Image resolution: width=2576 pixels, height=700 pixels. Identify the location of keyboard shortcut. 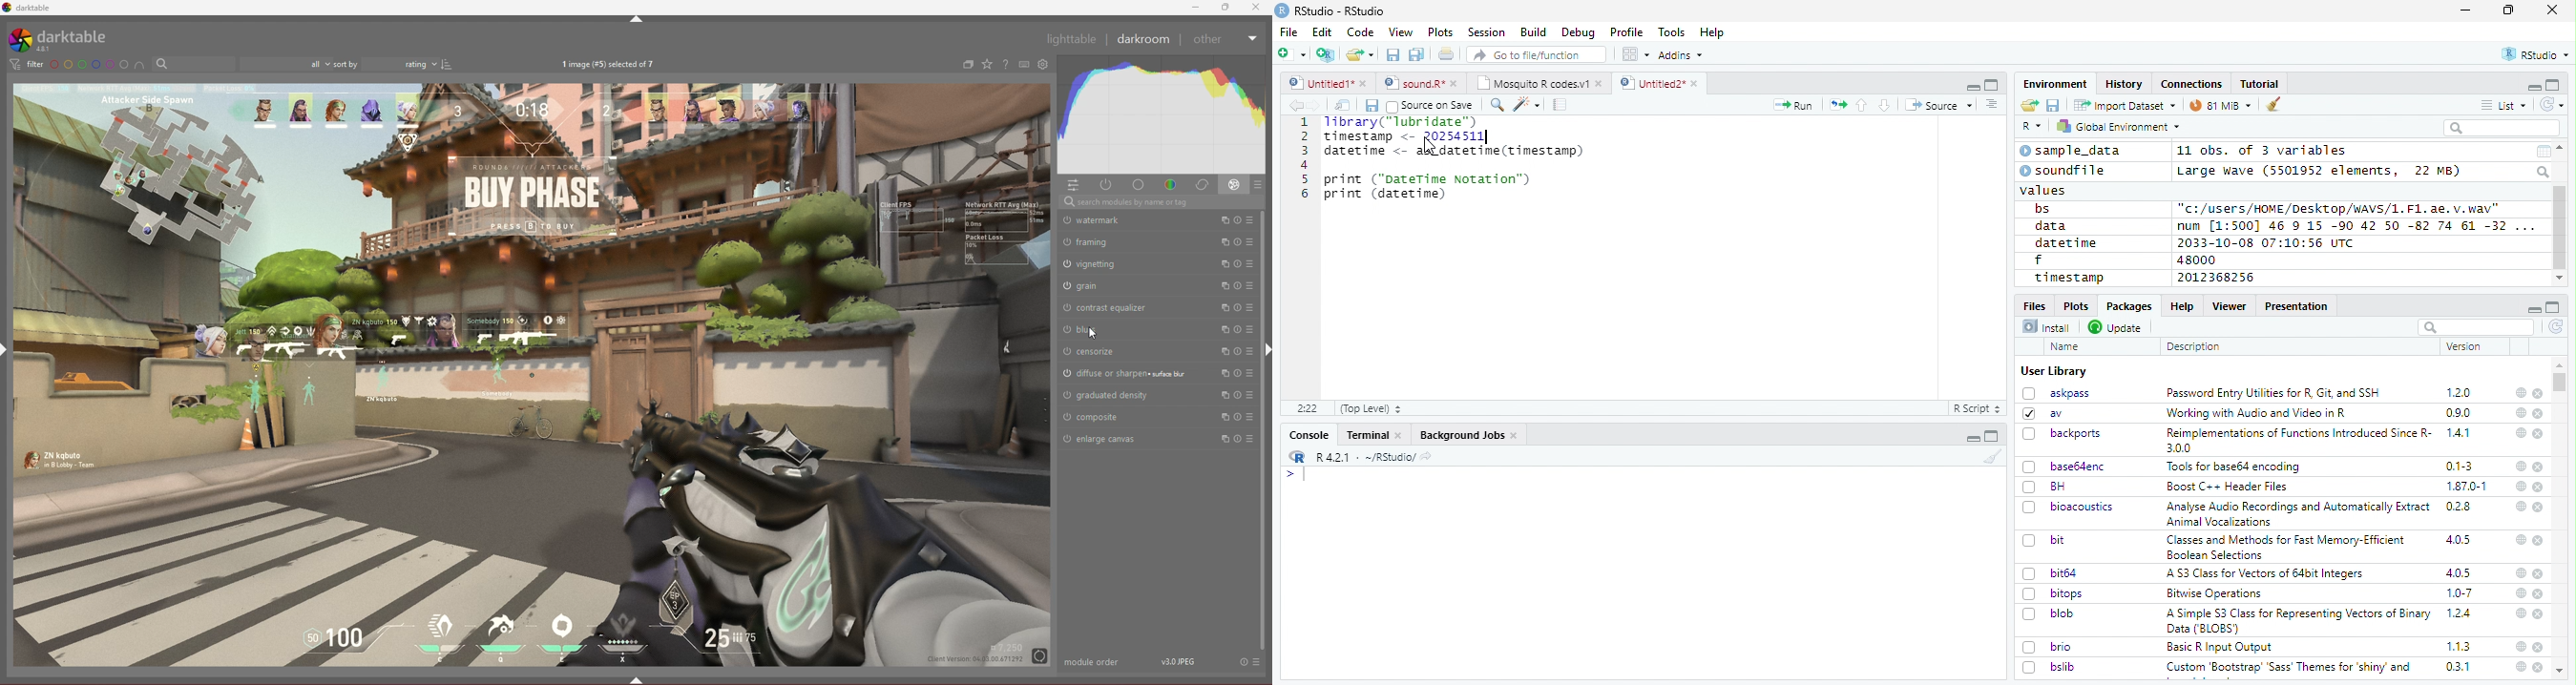
(1025, 64).